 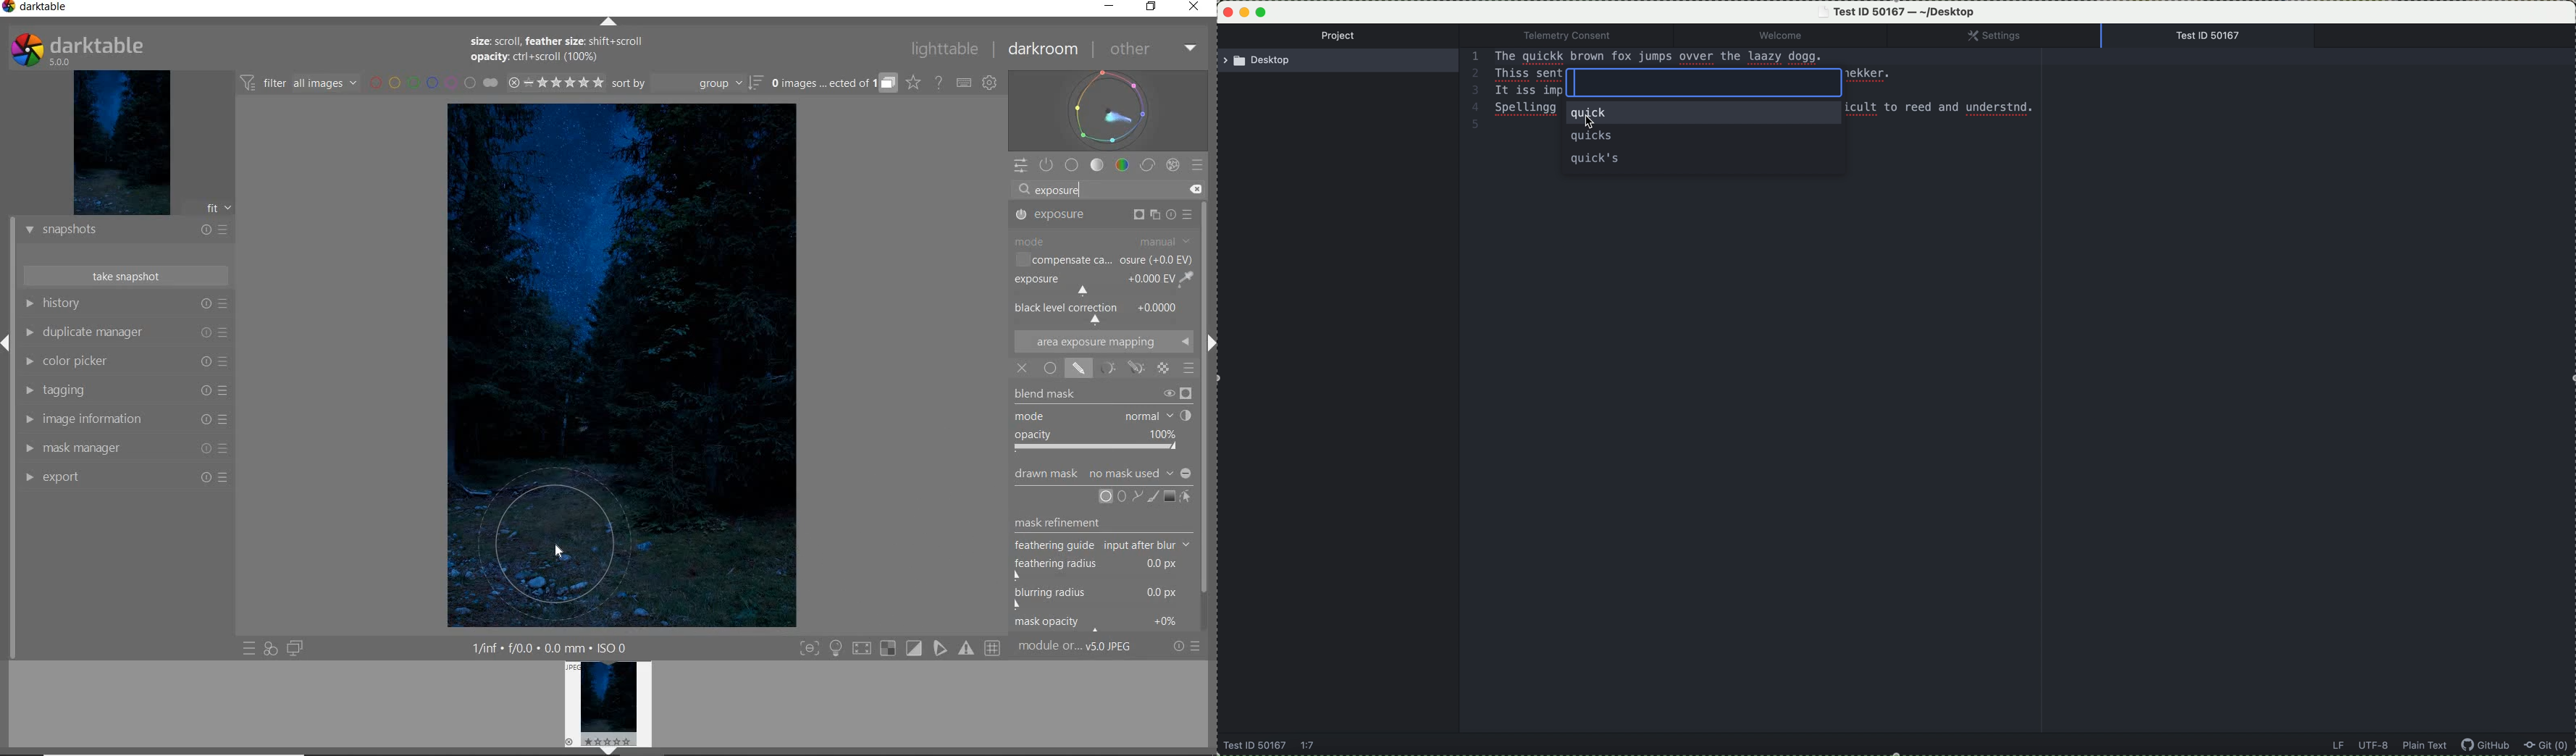 I want to click on data, so click(x=2389, y=746).